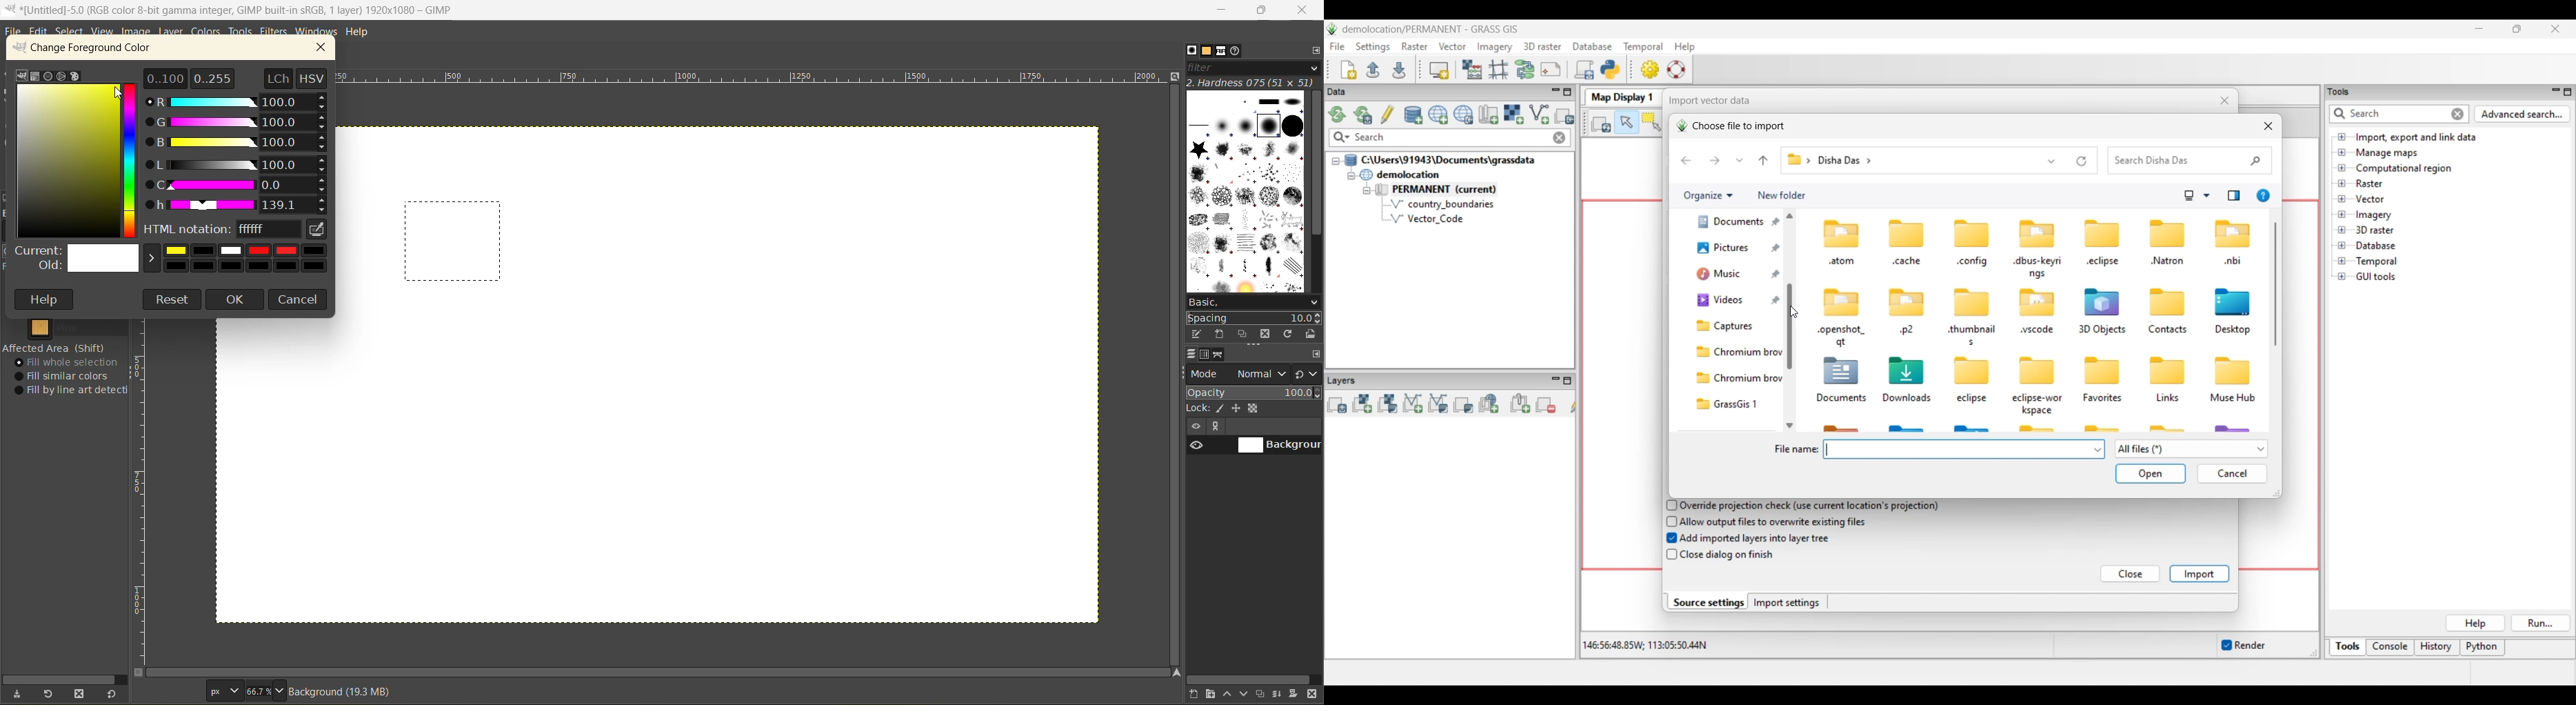  I want to click on view, so click(101, 32).